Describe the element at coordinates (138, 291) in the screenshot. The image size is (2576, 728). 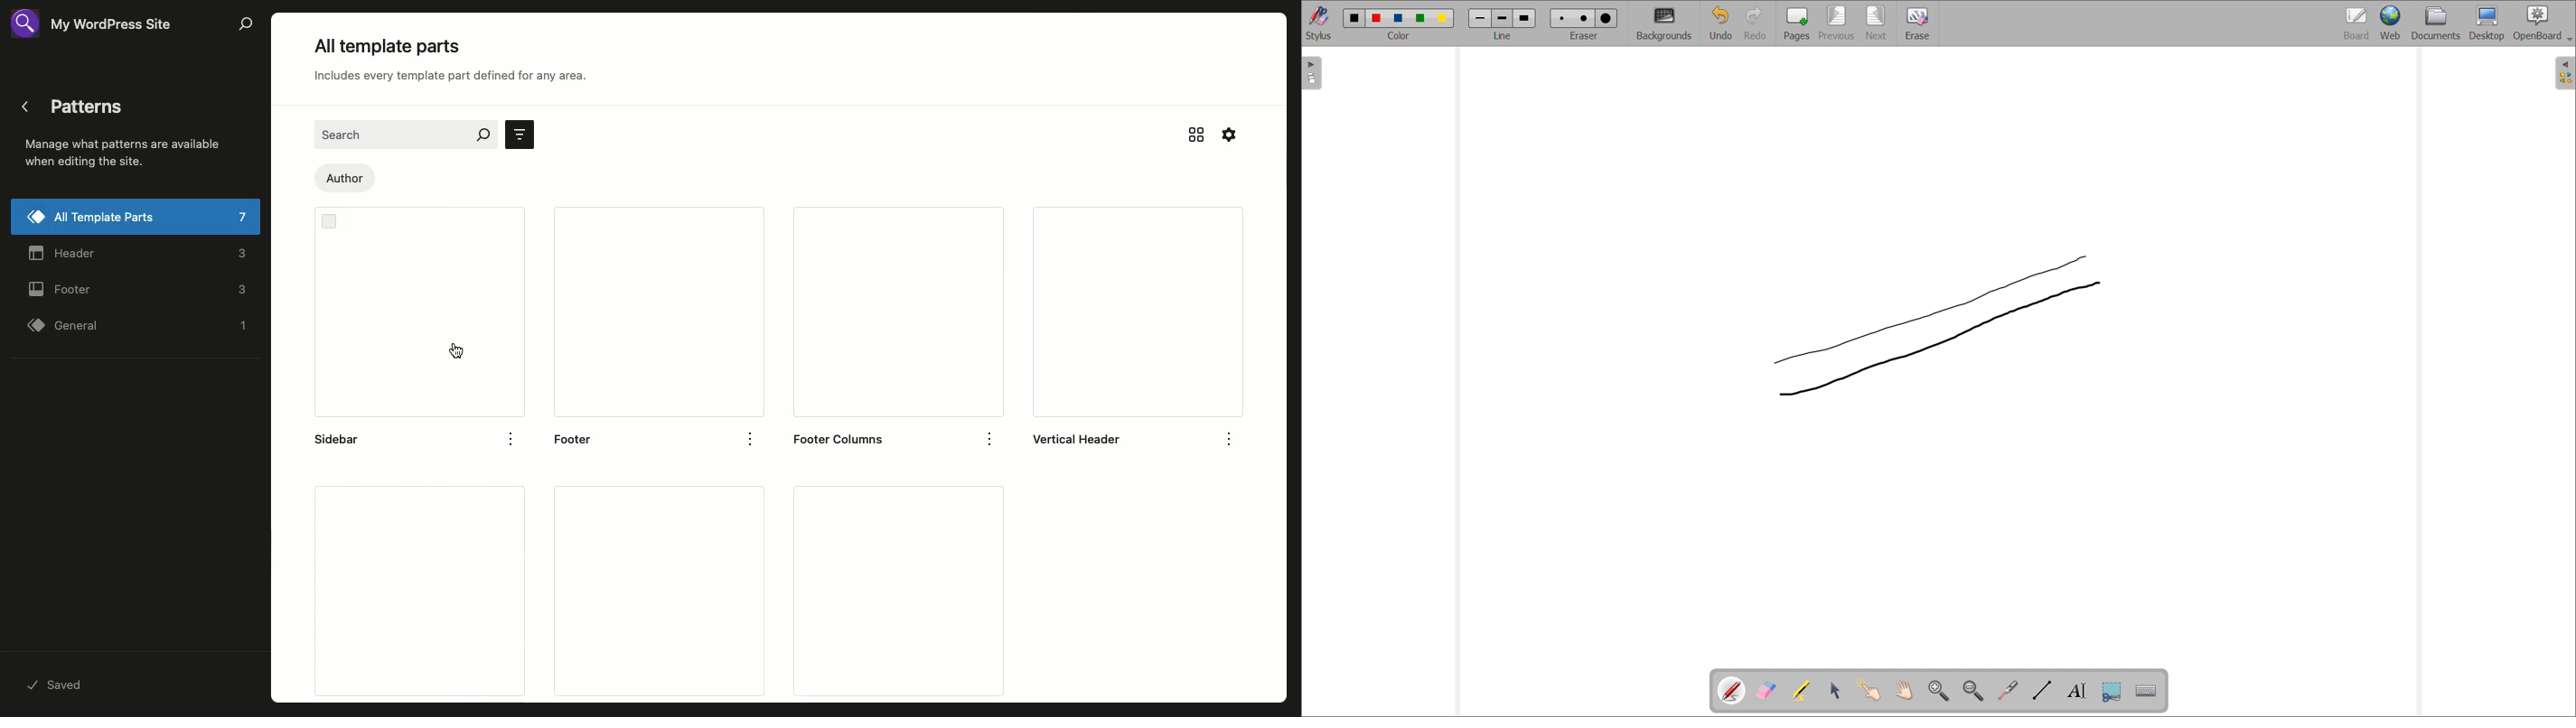
I see `Footer` at that location.